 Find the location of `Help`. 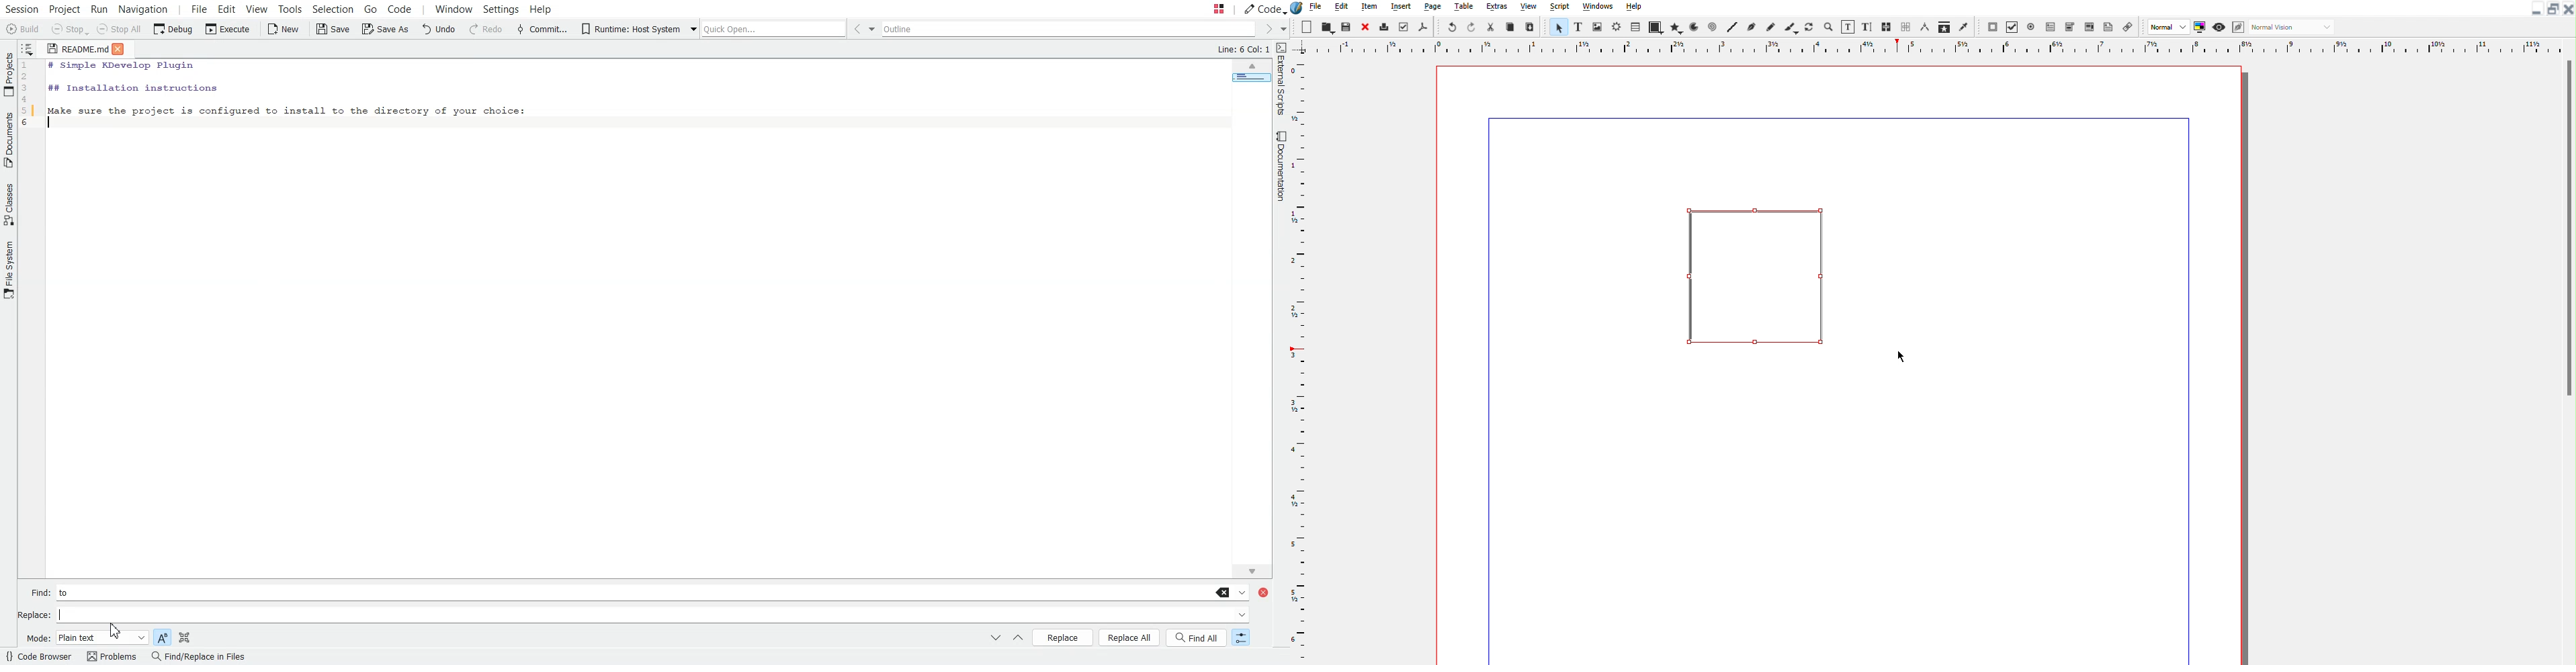

Help is located at coordinates (1634, 8).